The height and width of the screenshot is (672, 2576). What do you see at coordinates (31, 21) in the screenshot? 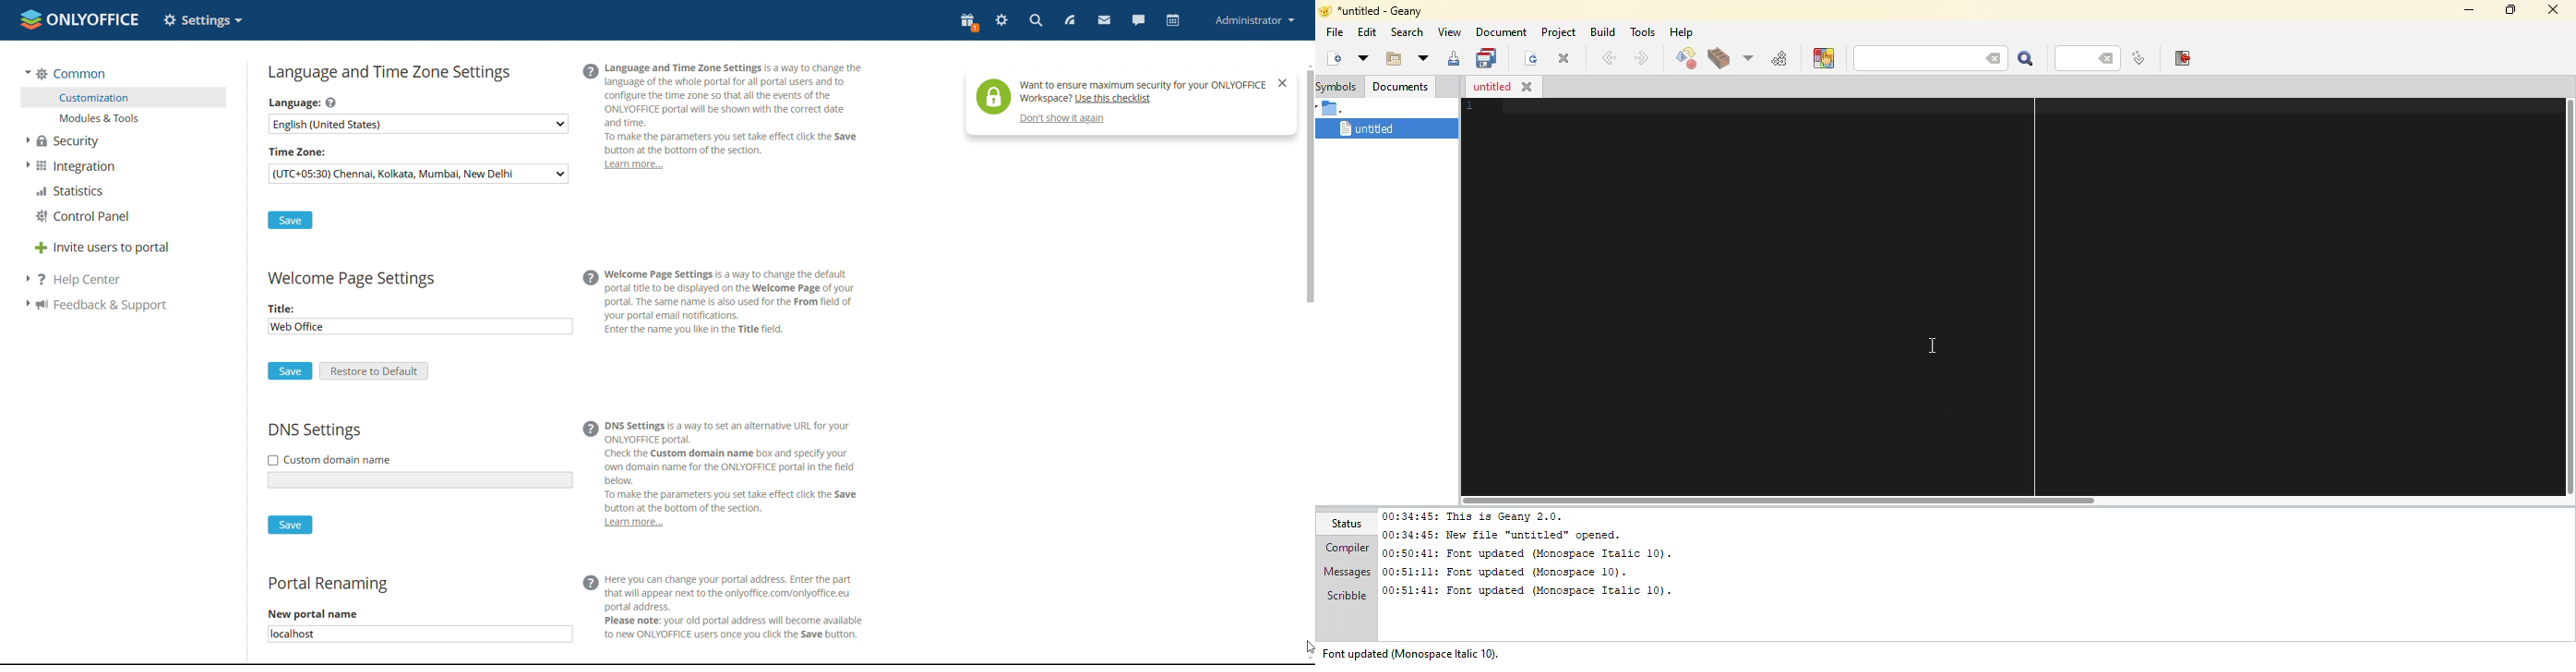
I see `onlyoffice logo` at bounding box center [31, 21].